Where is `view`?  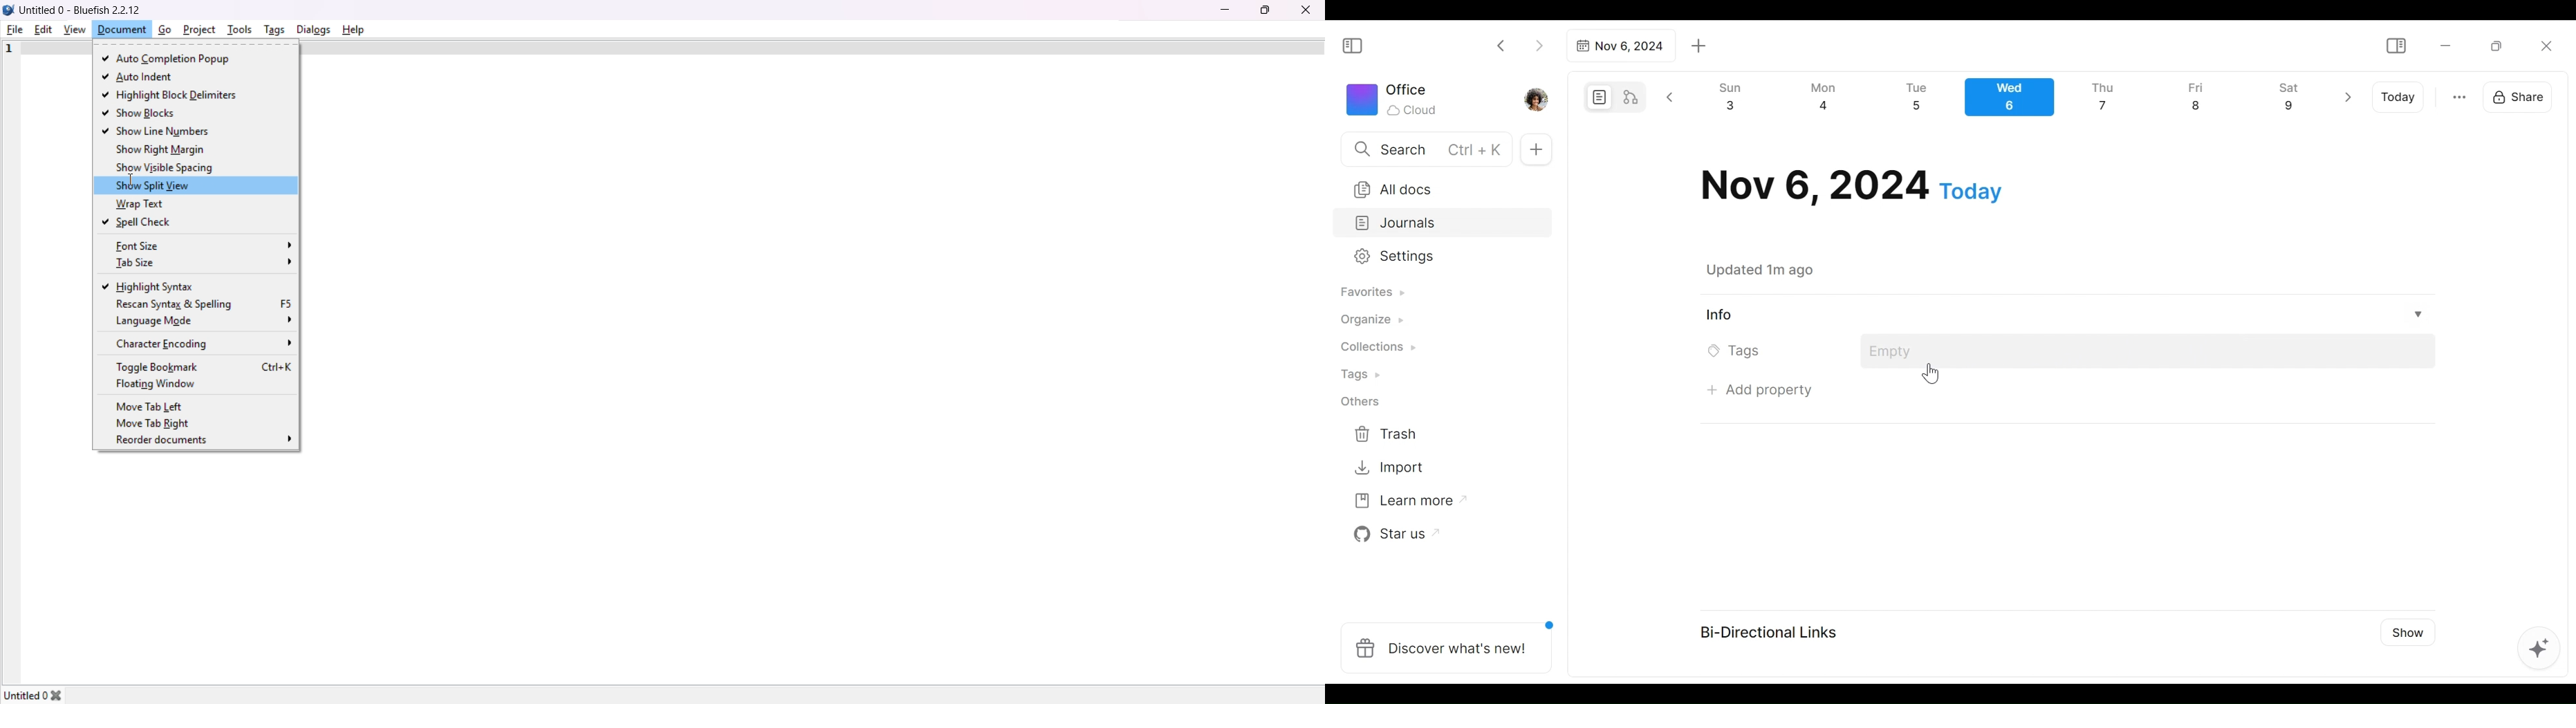 view is located at coordinates (72, 29).